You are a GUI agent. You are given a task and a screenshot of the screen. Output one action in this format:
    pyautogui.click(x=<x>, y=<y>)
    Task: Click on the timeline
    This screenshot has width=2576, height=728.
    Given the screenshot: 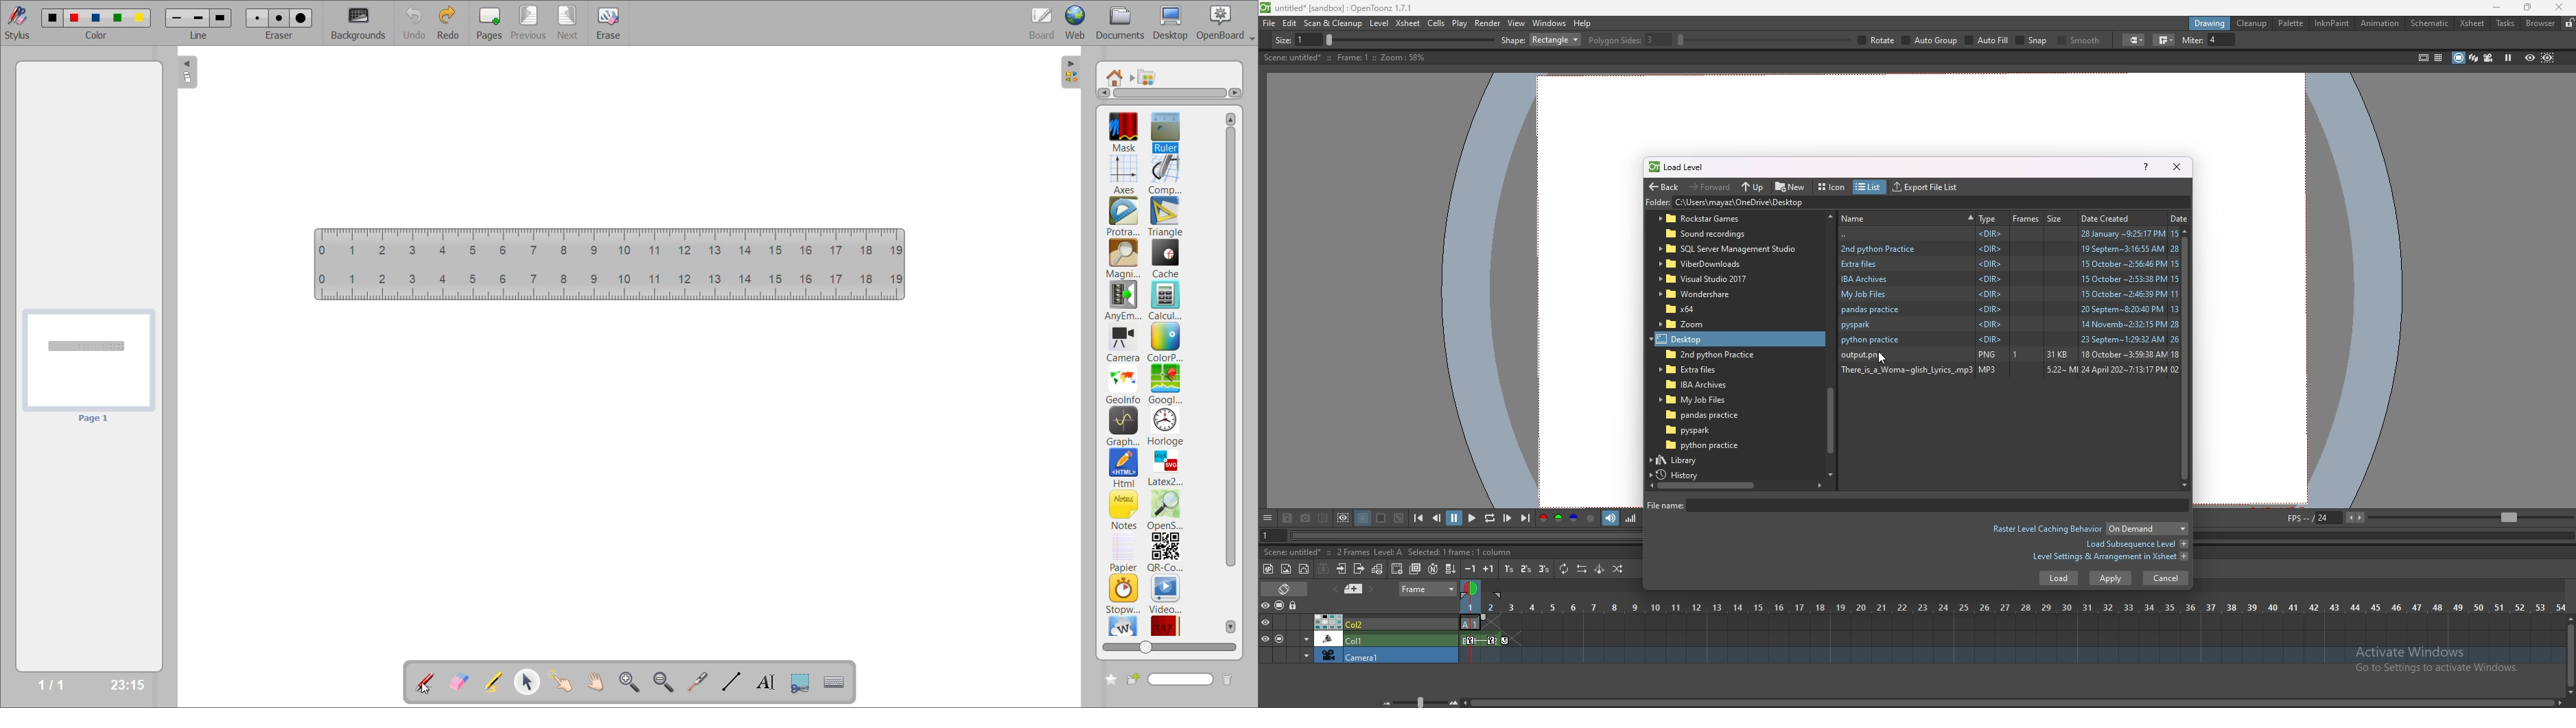 What is the action you would take?
    pyautogui.click(x=2012, y=639)
    